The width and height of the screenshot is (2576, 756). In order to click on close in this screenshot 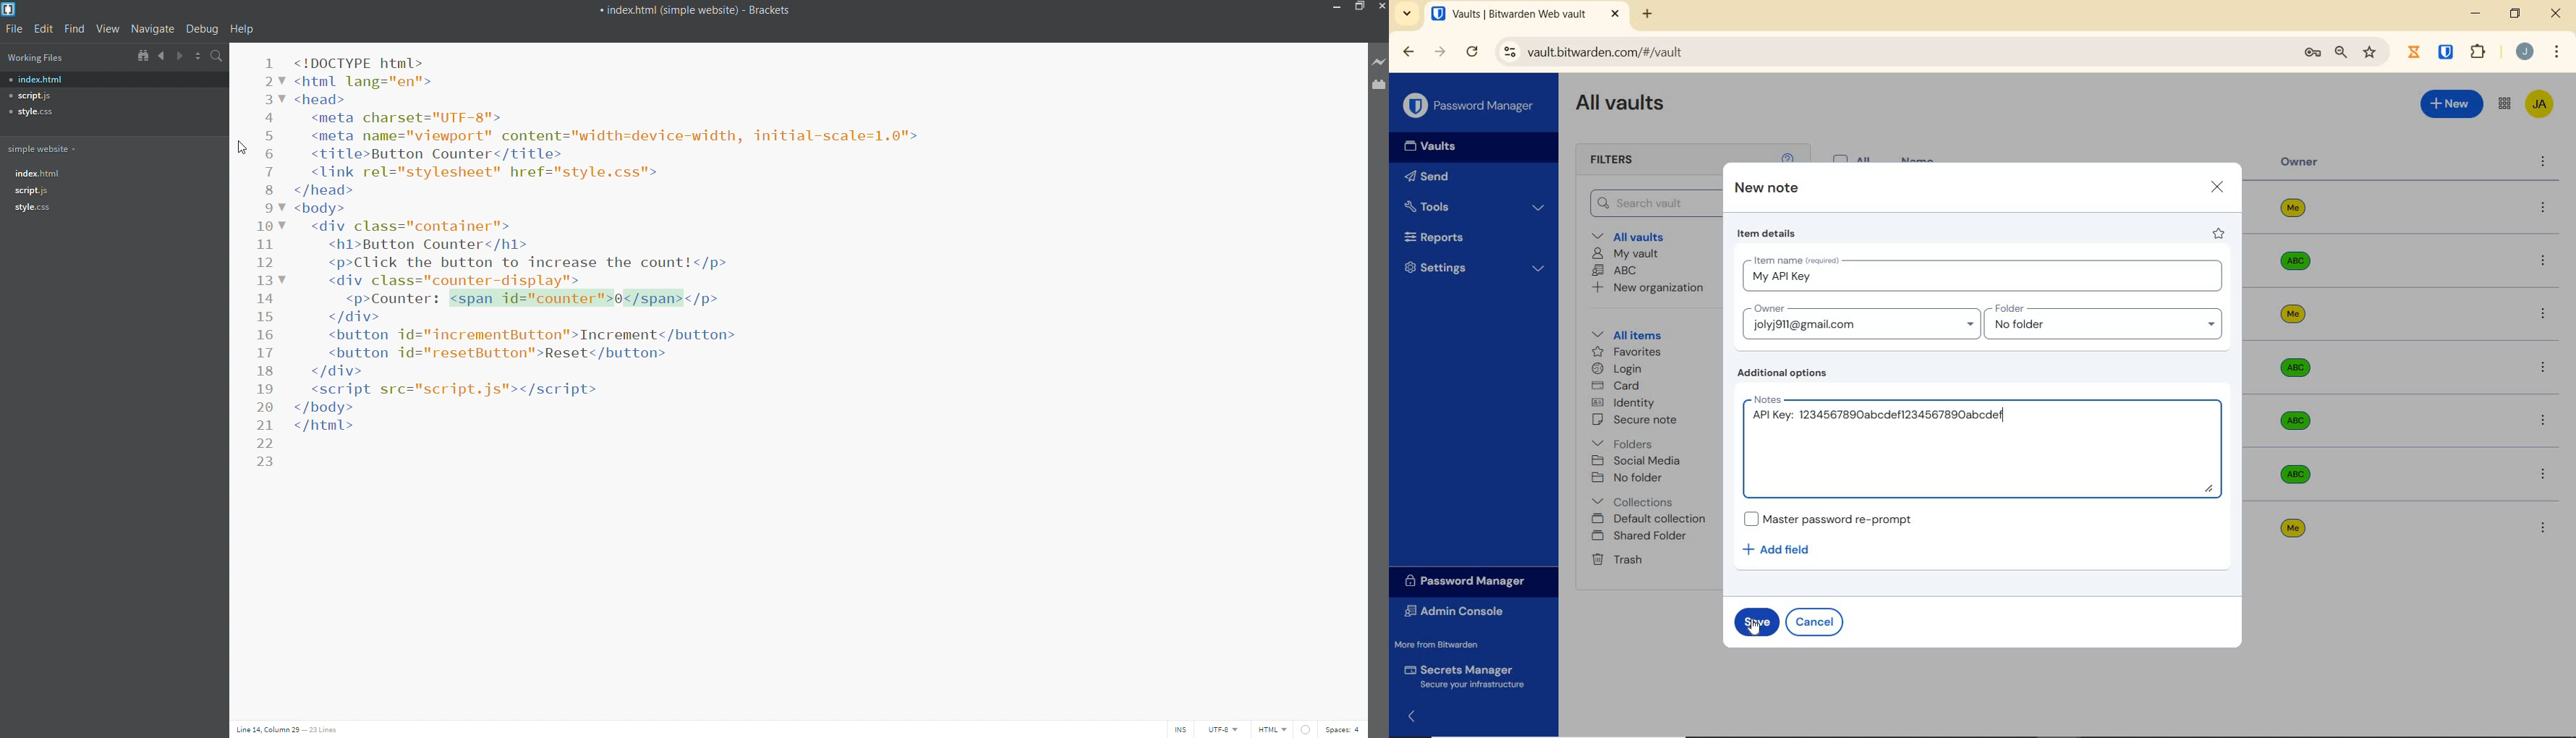, I will do `click(1380, 7)`.